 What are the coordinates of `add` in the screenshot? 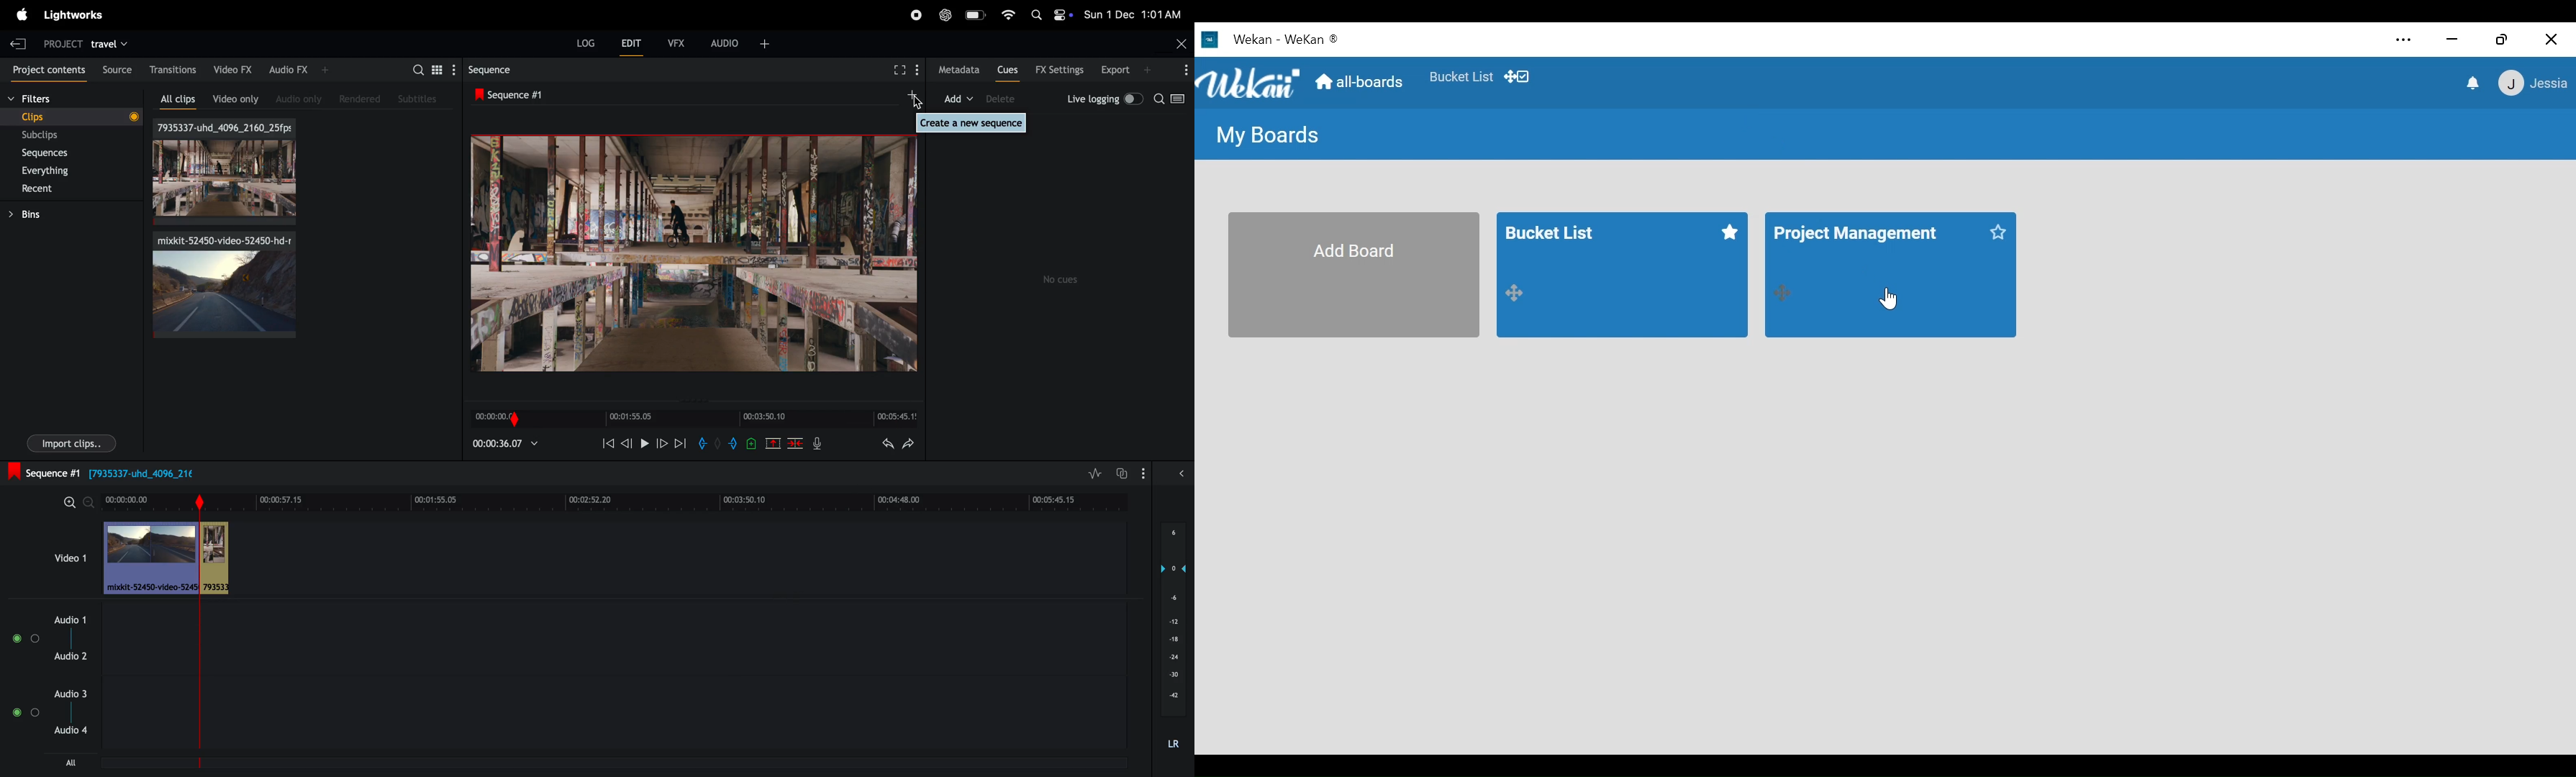 It's located at (959, 97).